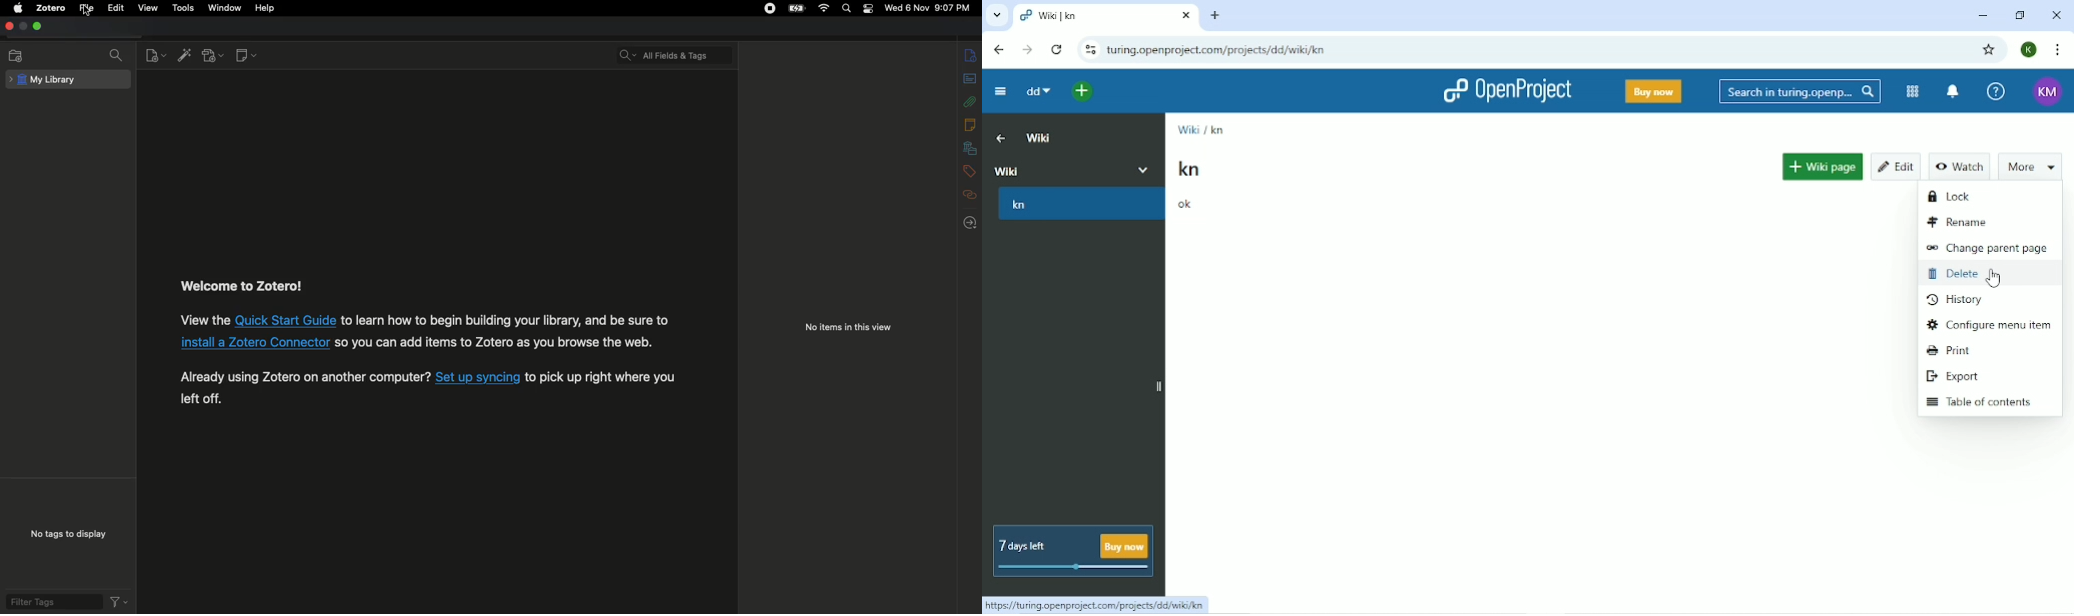 The image size is (2100, 616). What do you see at coordinates (1952, 350) in the screenshot?
I see `Print` at bounding box center [1952, 350].